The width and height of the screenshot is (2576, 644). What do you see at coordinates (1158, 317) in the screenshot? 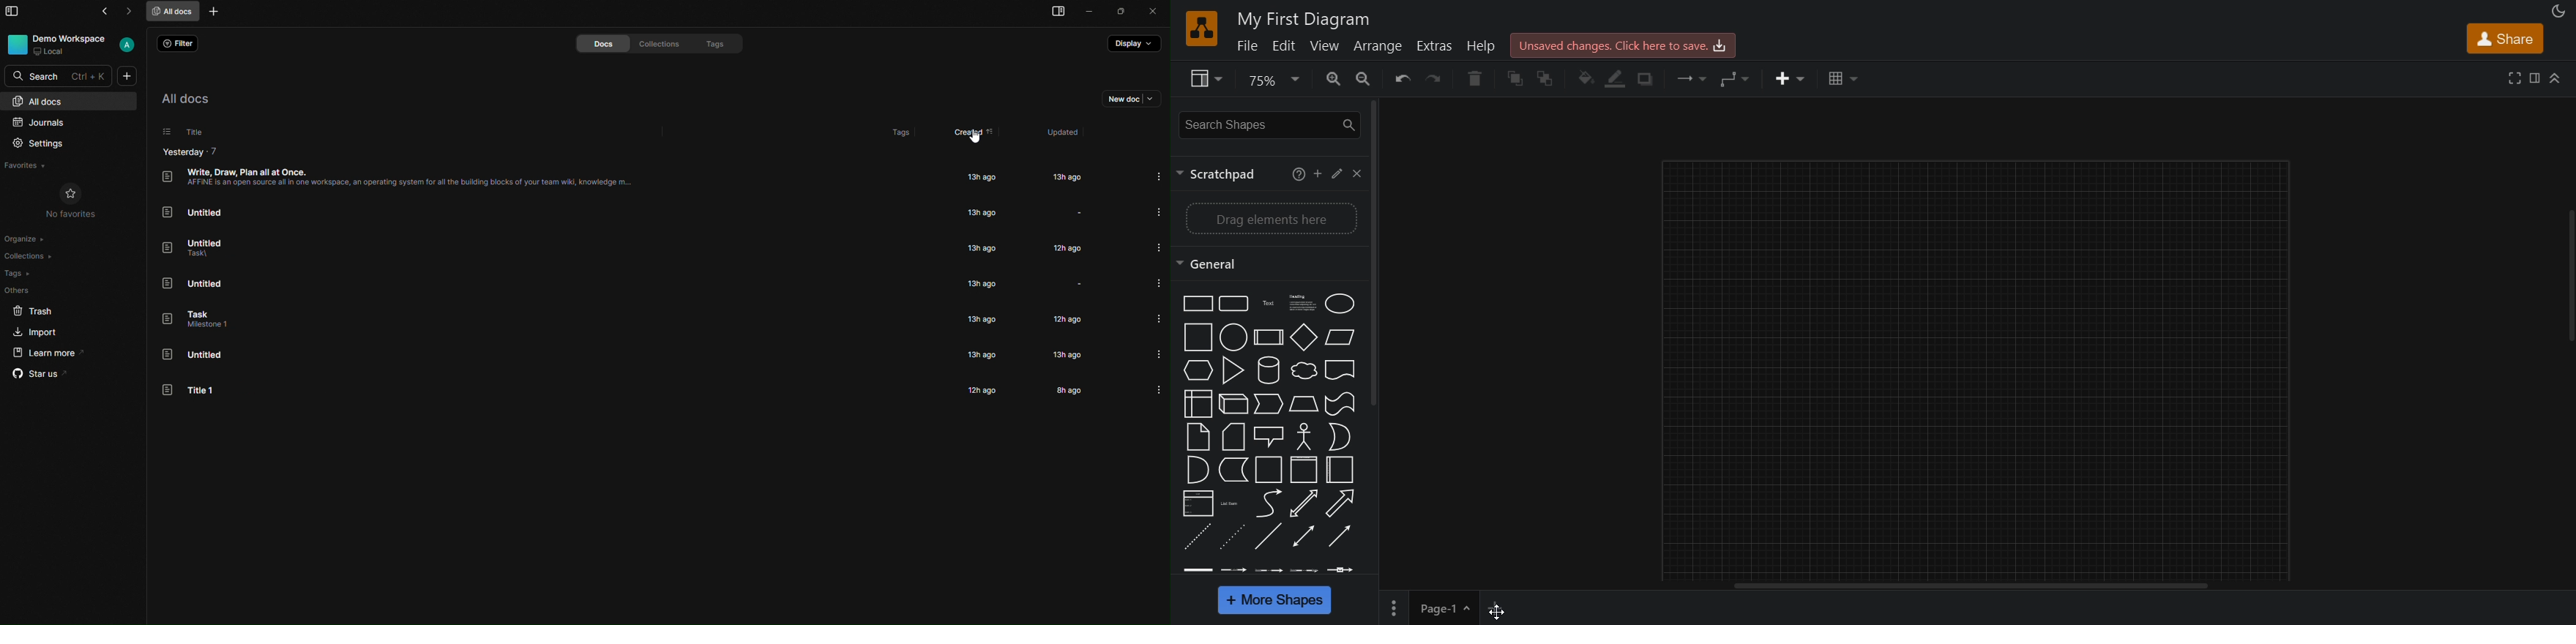
I see `more info` at bounding box center [1158, 317].